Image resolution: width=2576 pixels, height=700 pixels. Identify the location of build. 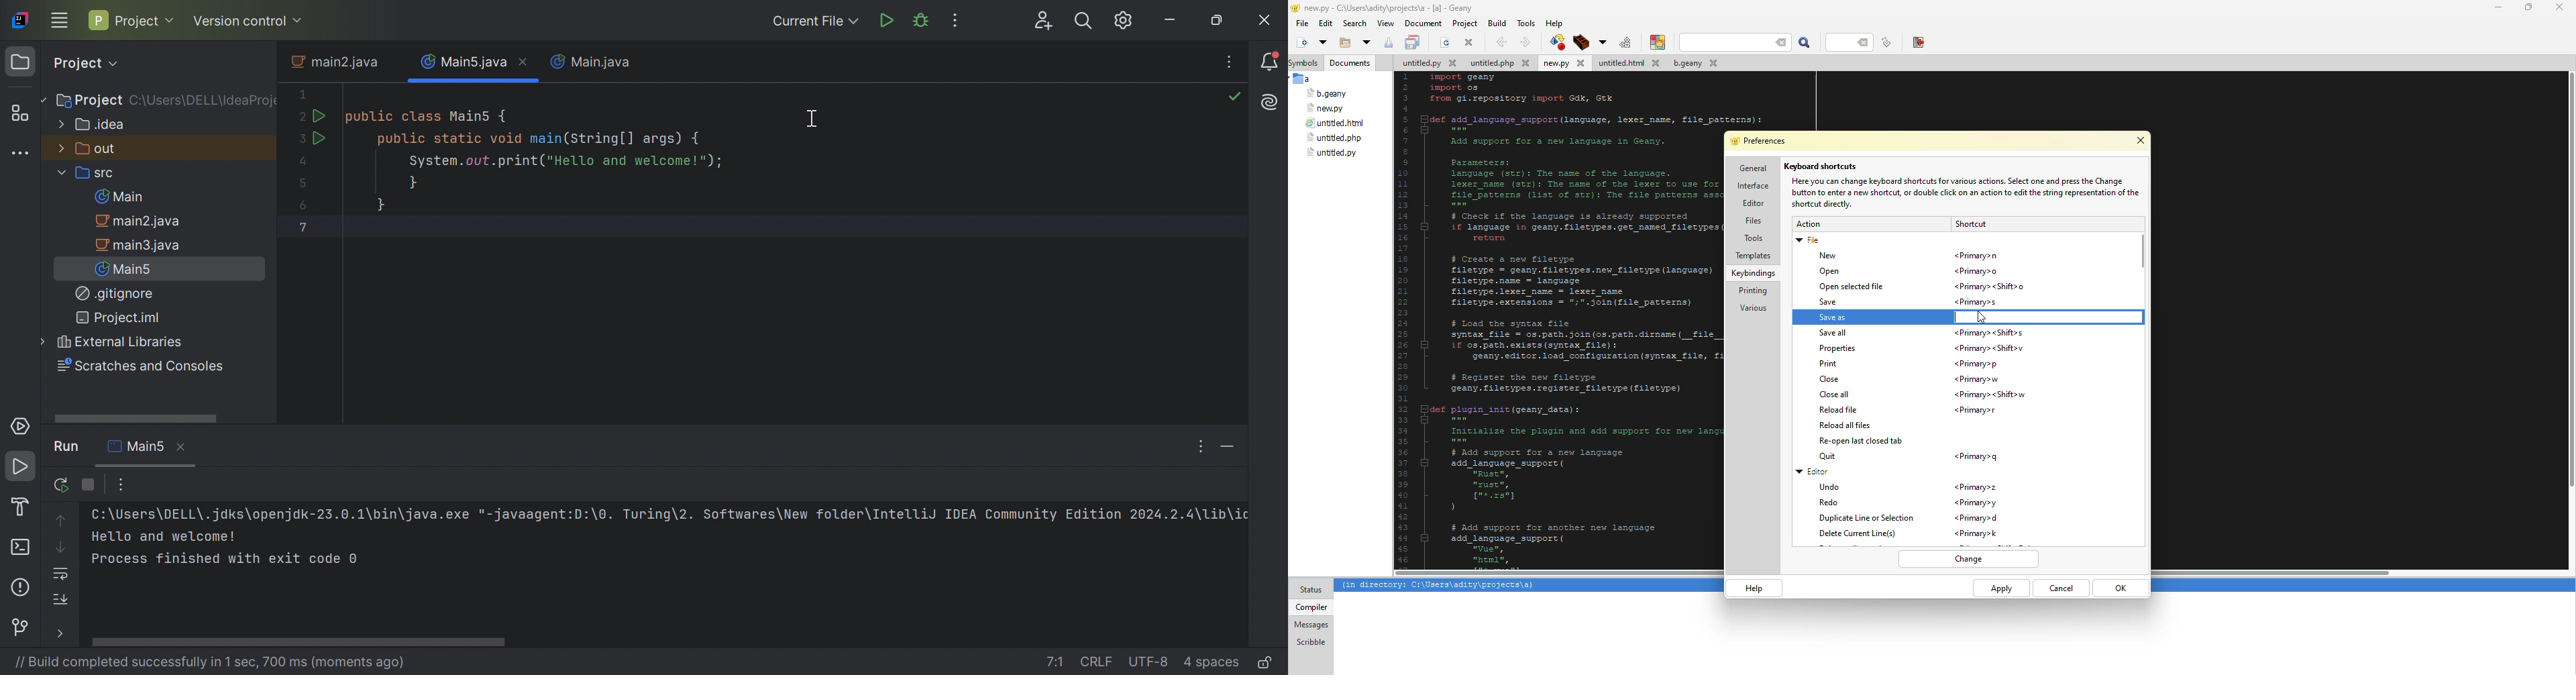
(1497, 22).